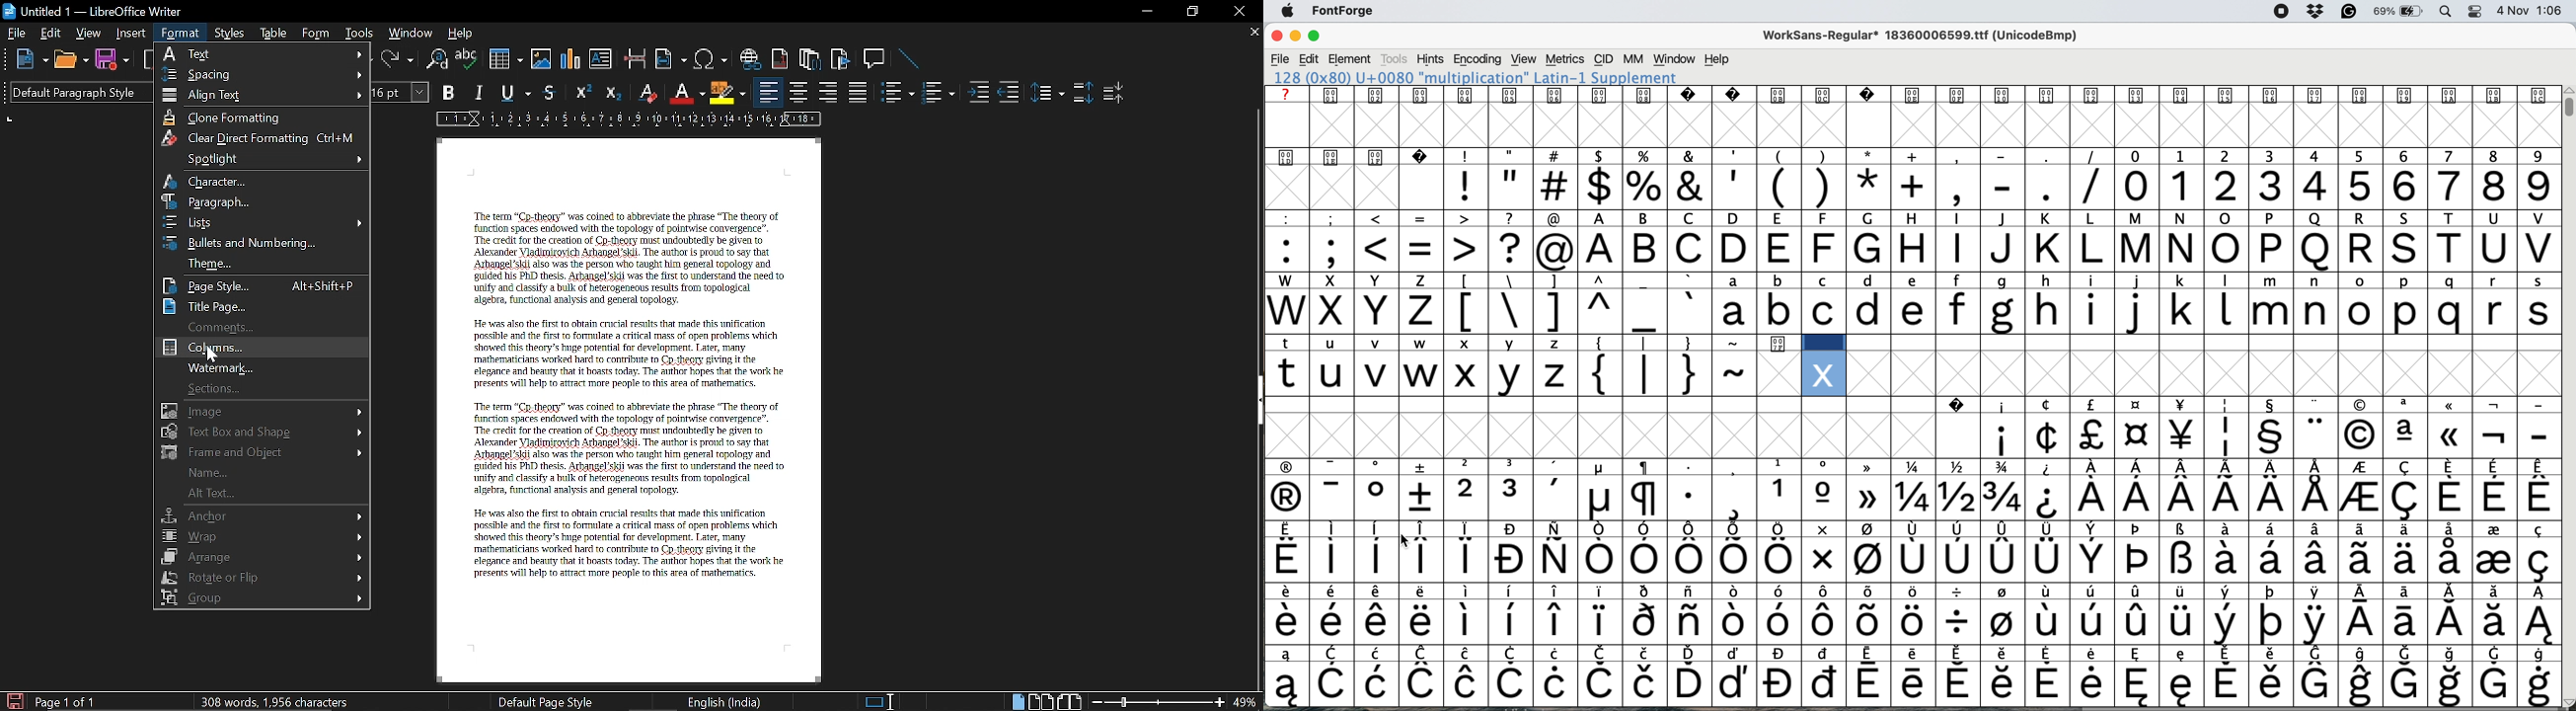  I want to click on capital letters a to v, so click(2067, 250).